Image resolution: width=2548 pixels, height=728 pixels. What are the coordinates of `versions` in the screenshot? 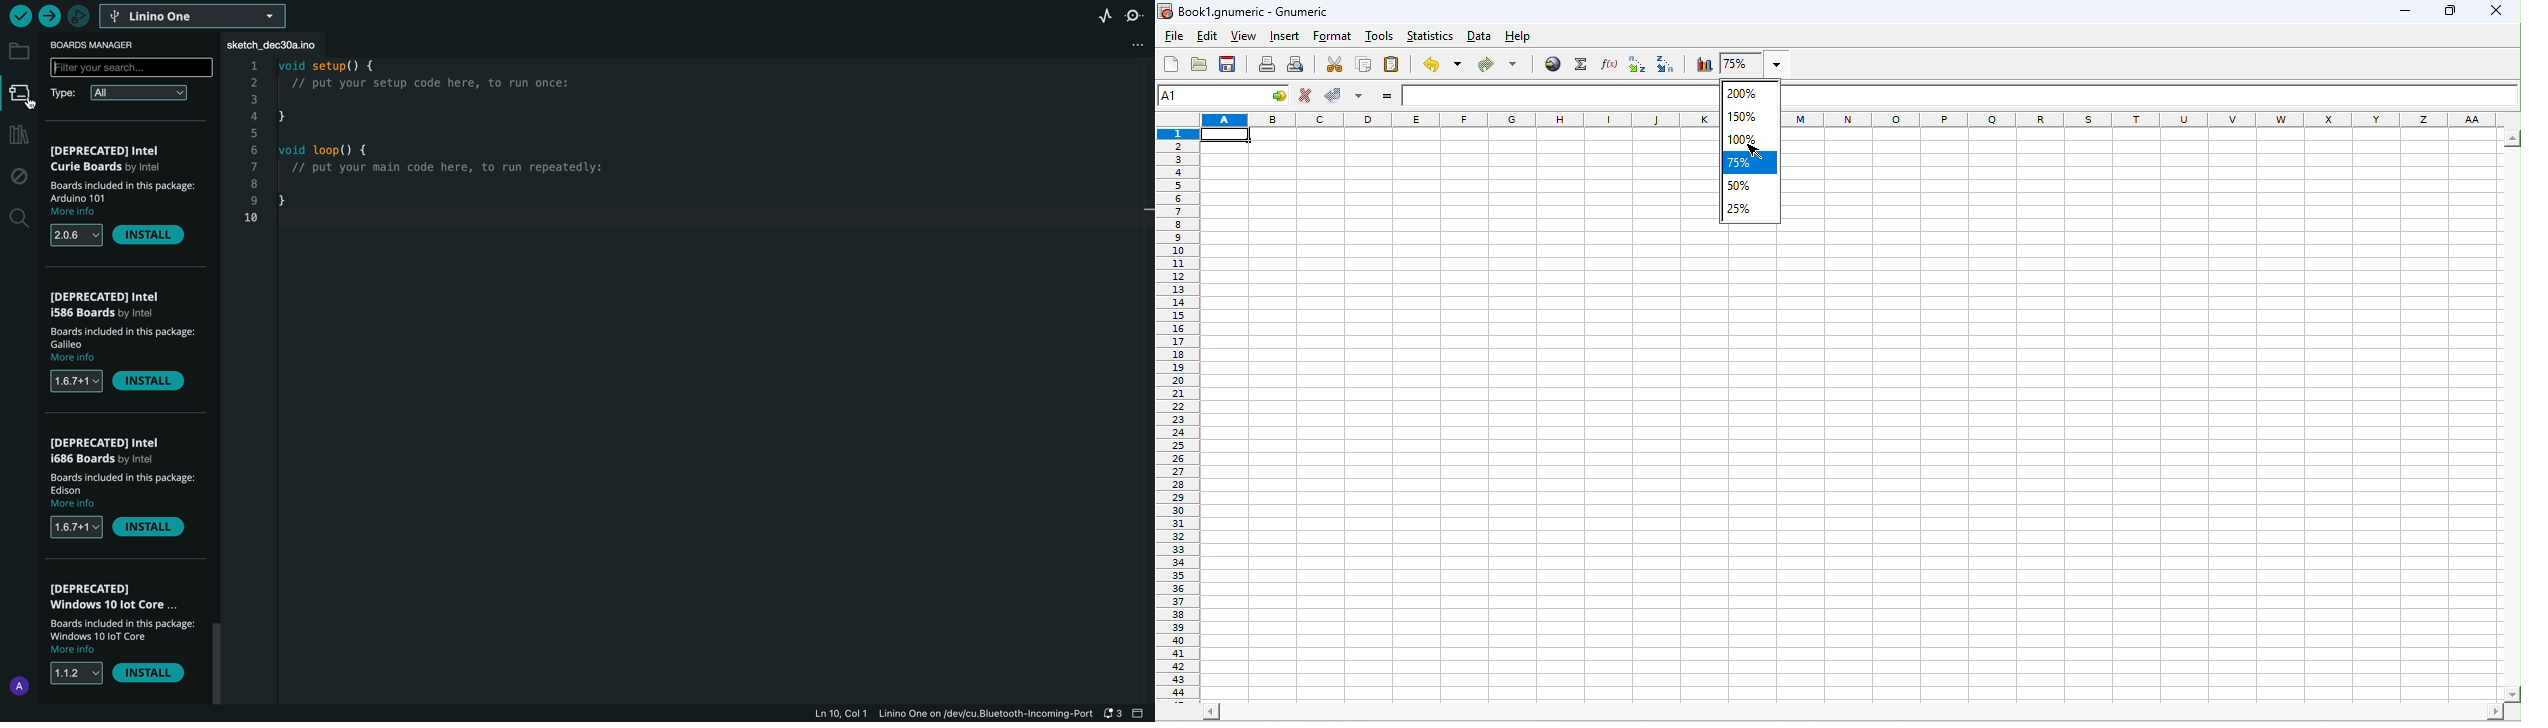 It's located at (78, 528).